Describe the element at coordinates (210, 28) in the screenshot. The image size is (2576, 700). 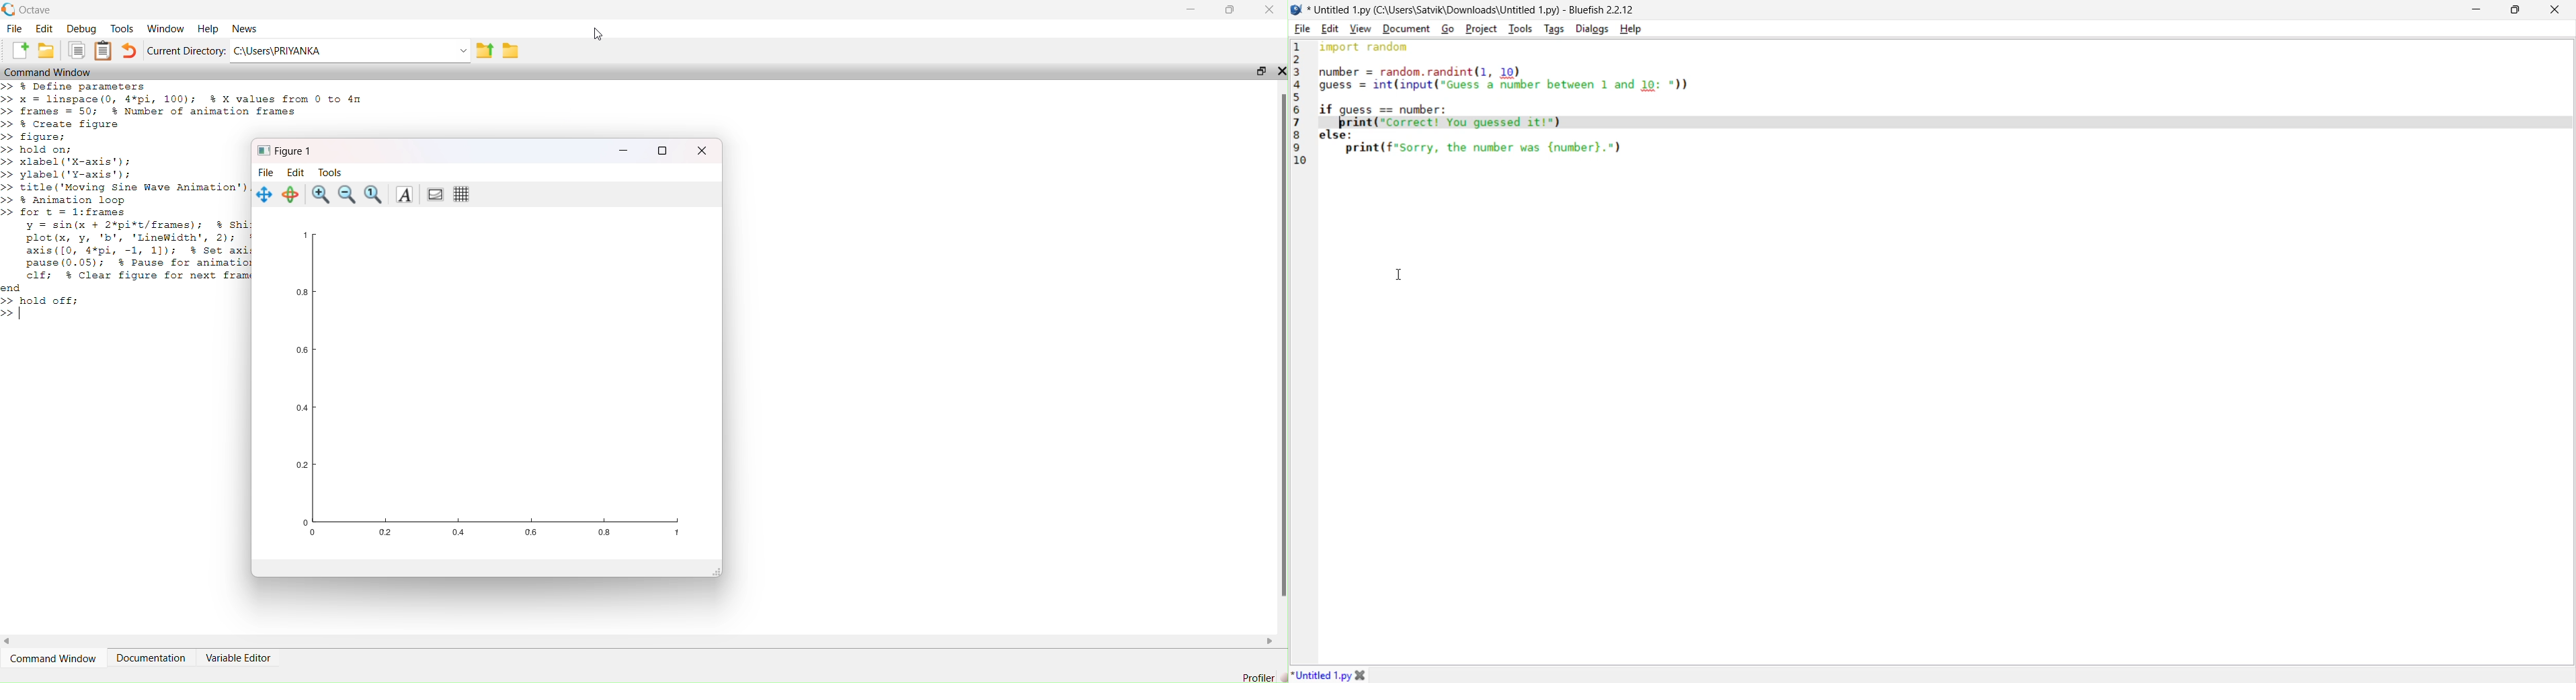
I see `Help` at that location.